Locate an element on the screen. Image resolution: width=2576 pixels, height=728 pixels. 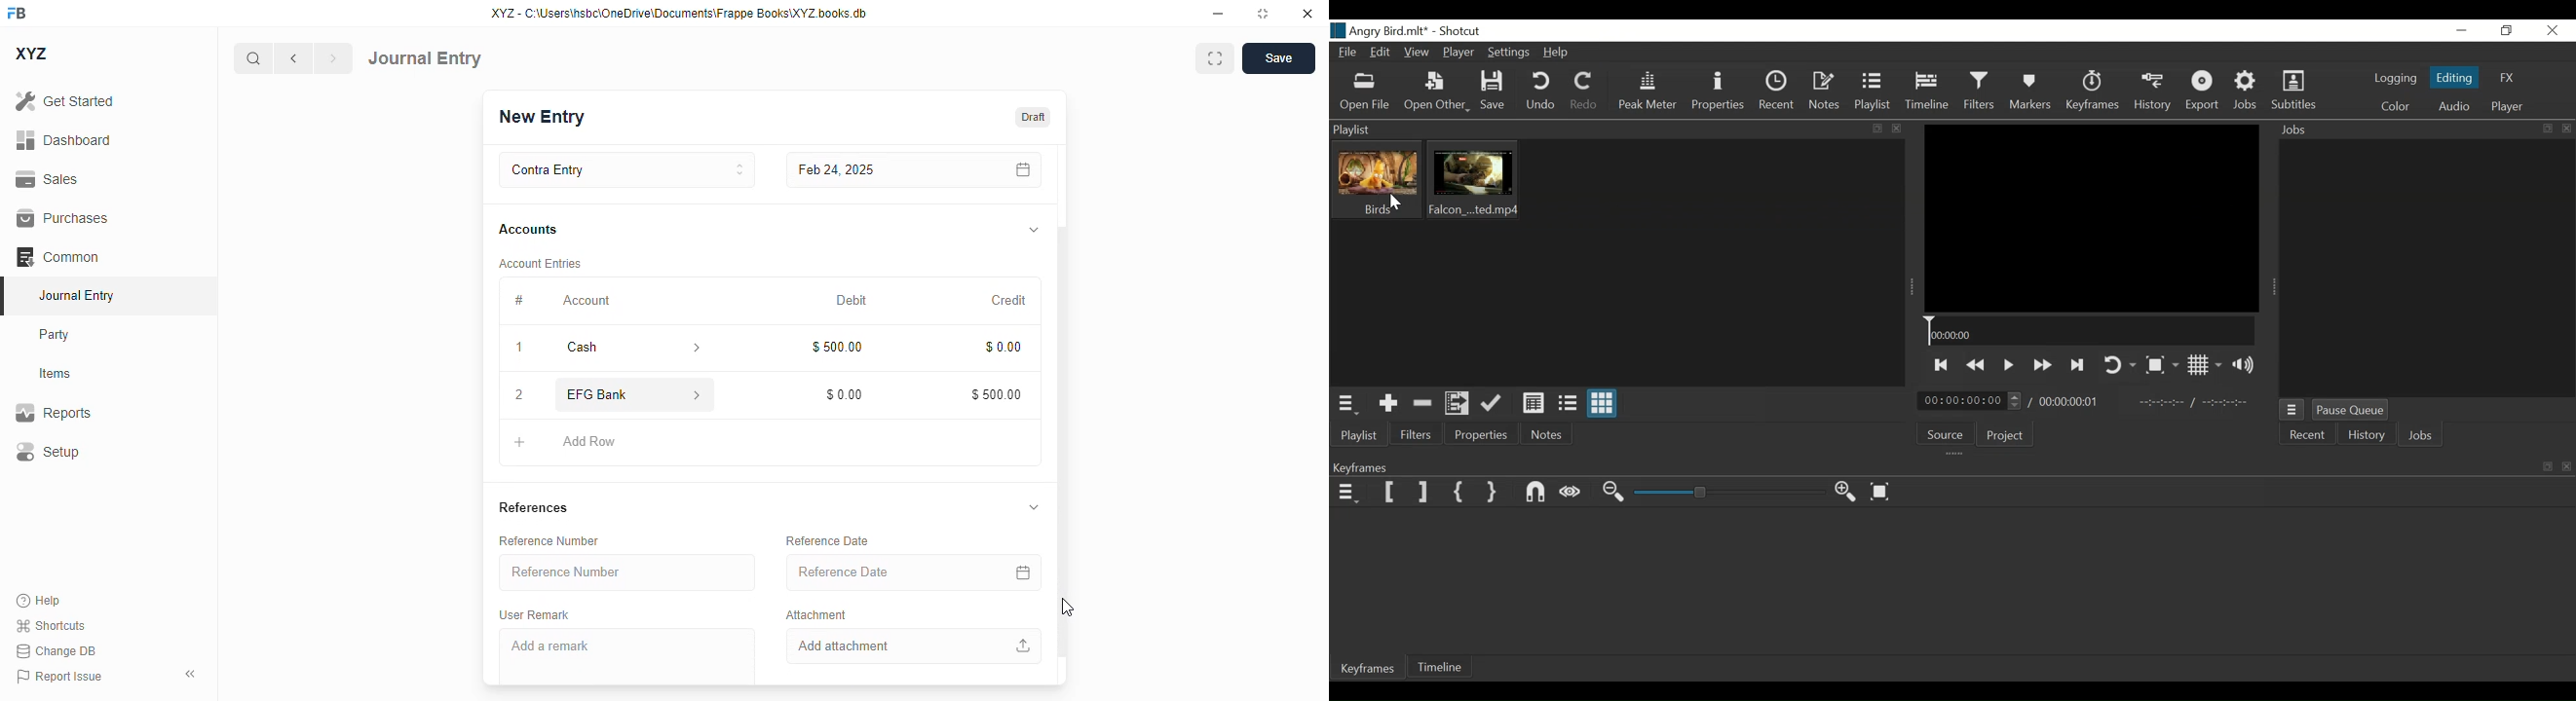
calendar icon is located at coordinates (1019, 170).